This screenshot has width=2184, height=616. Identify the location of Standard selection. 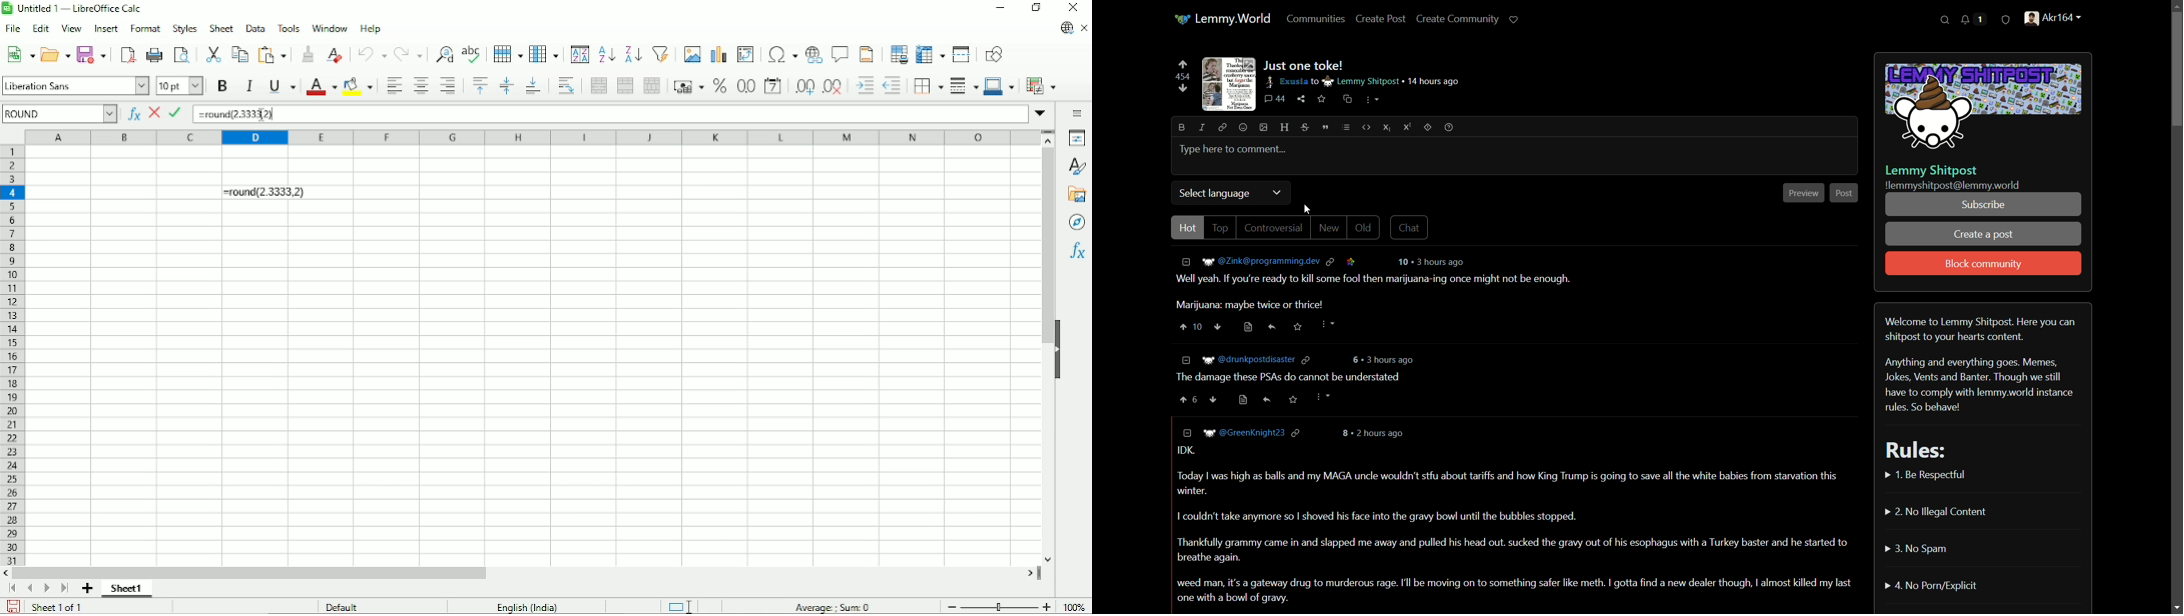
(681, 605).